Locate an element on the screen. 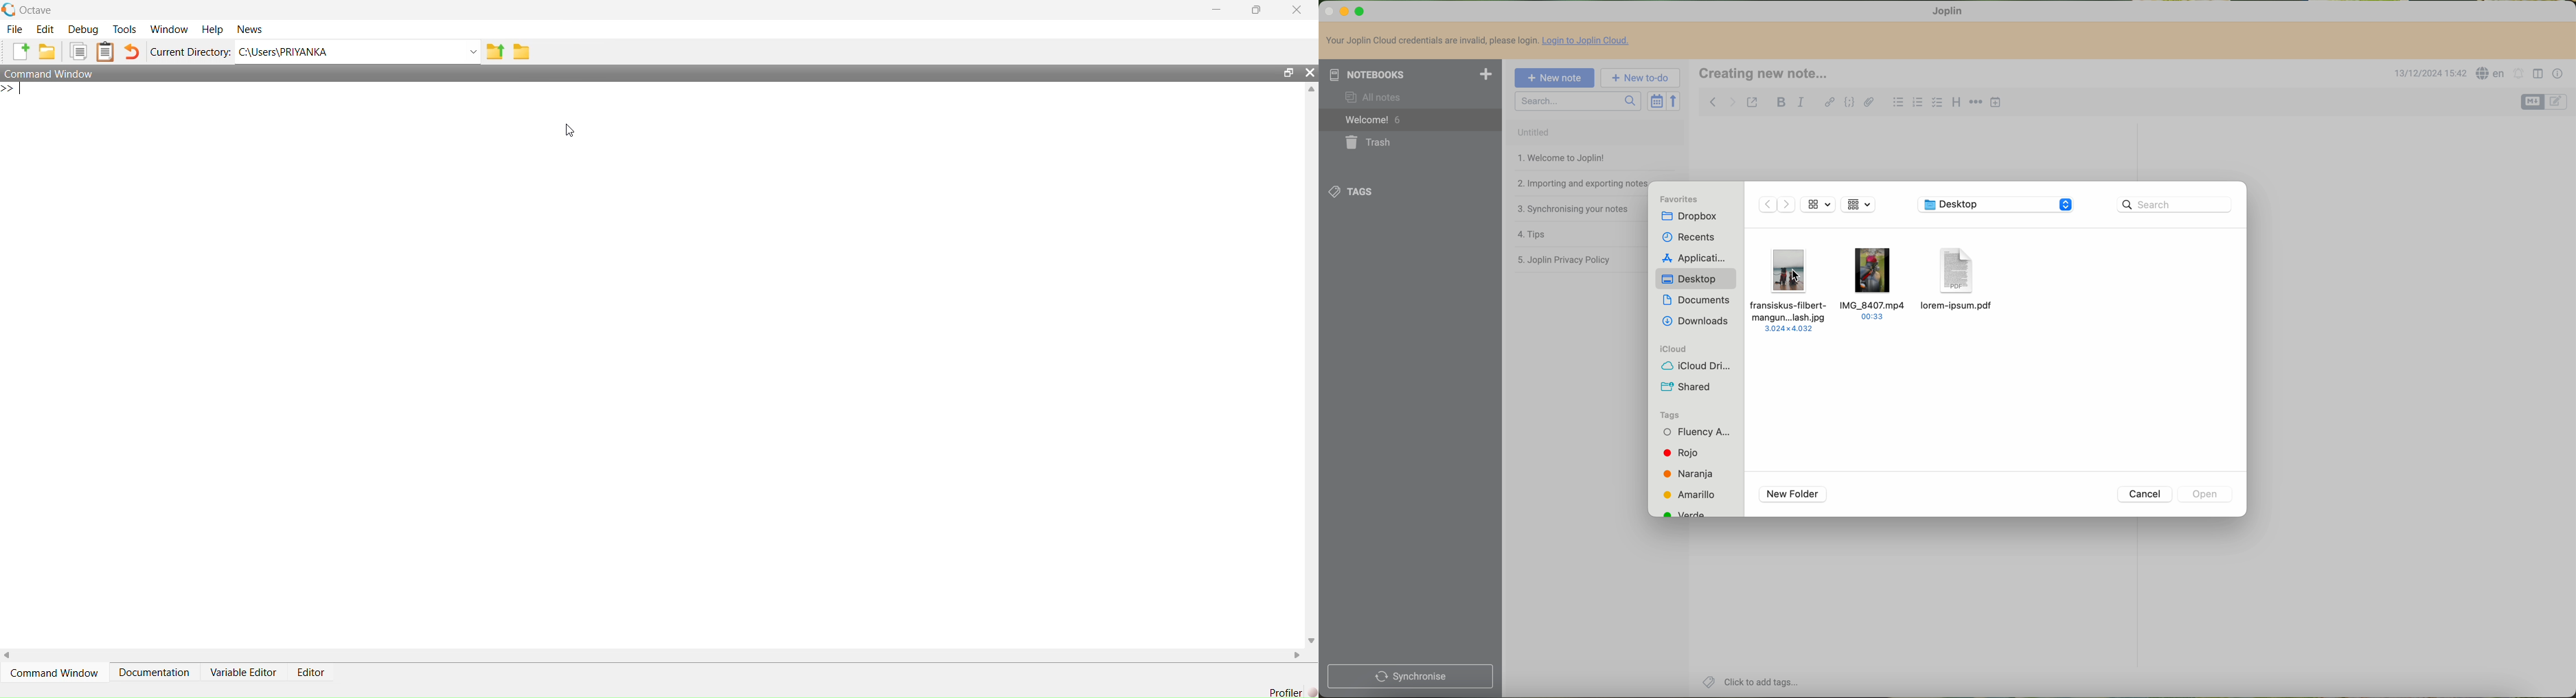 This screenshot has height=700, width=2576. recents is located at coordinates (1687, 238).